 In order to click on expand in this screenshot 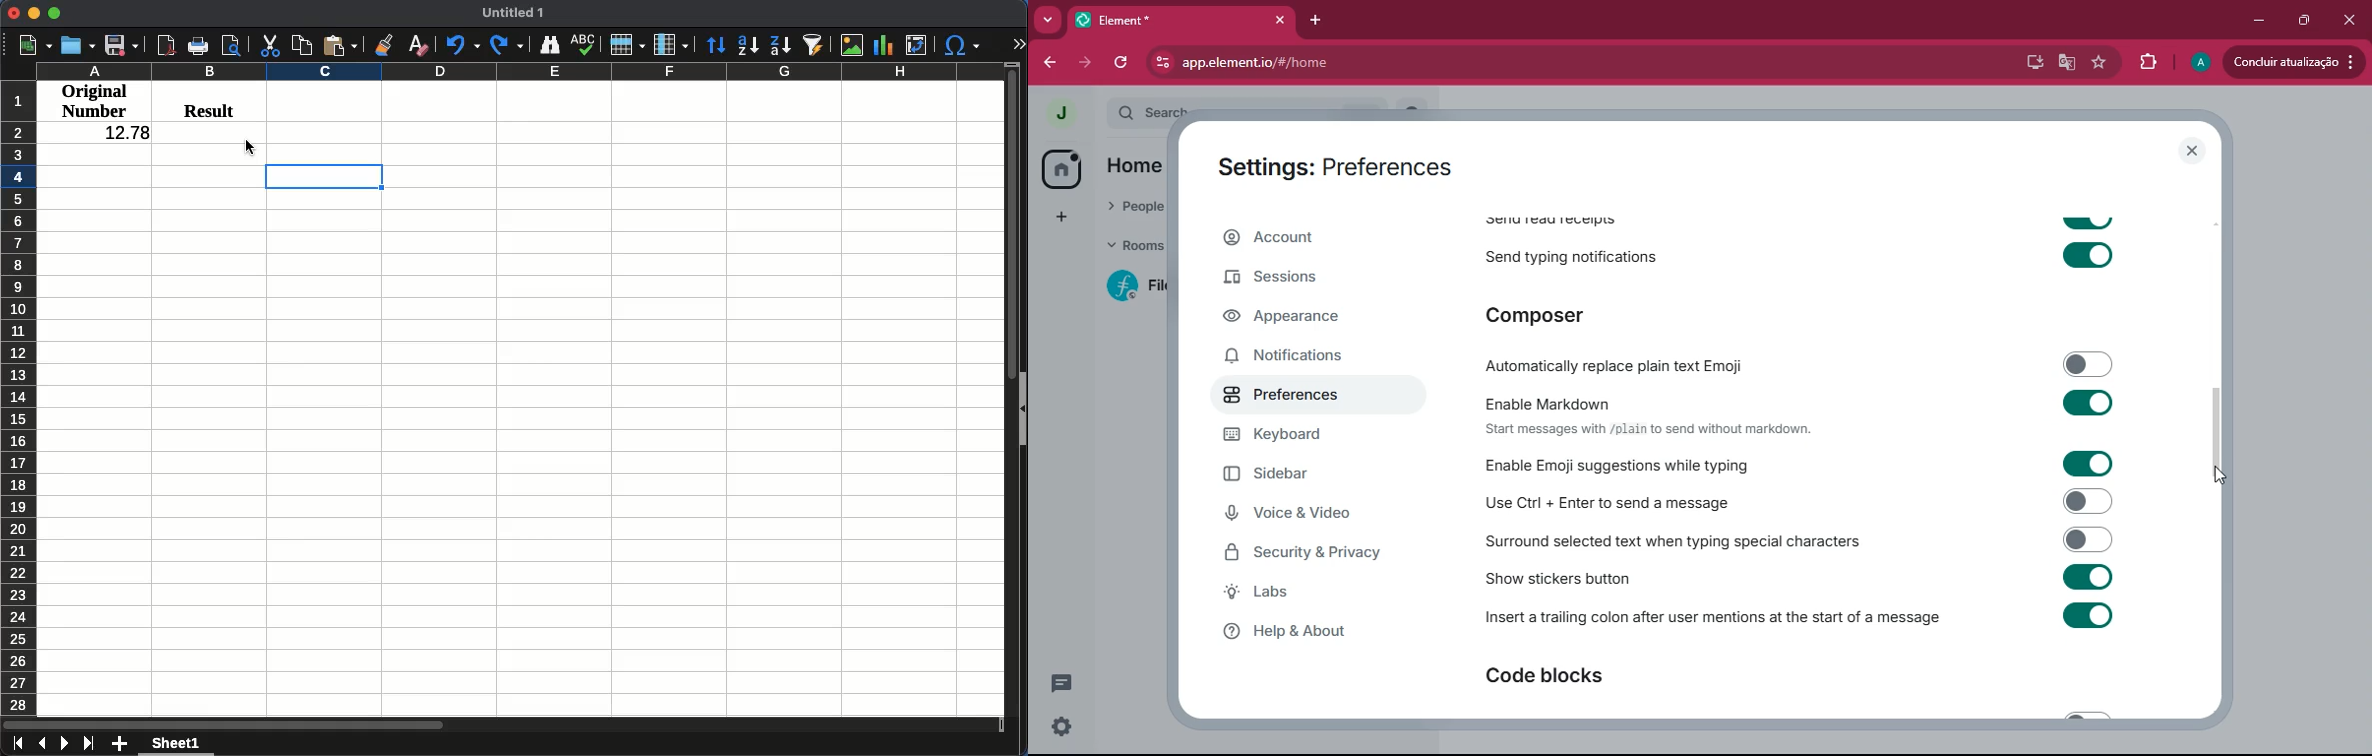, I will do `click(1018, 44)`.